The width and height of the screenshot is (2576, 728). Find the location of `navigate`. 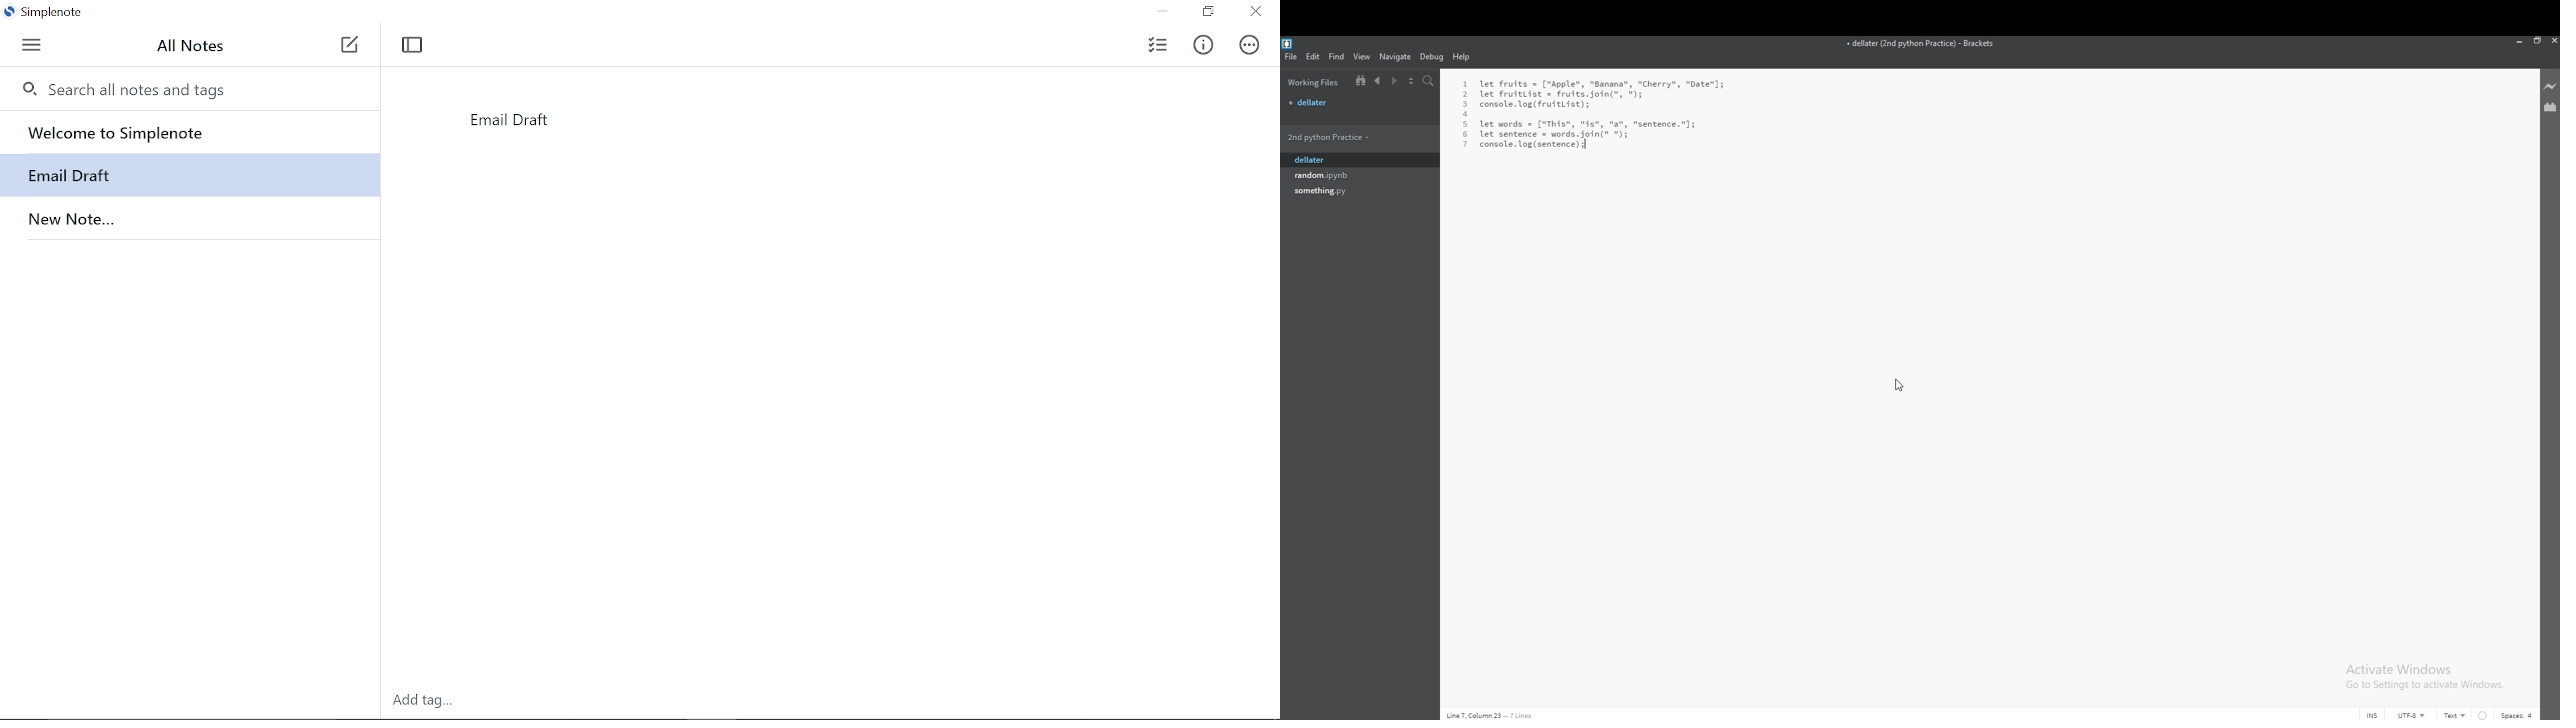

navigate is located at coordinates (1396, 56).